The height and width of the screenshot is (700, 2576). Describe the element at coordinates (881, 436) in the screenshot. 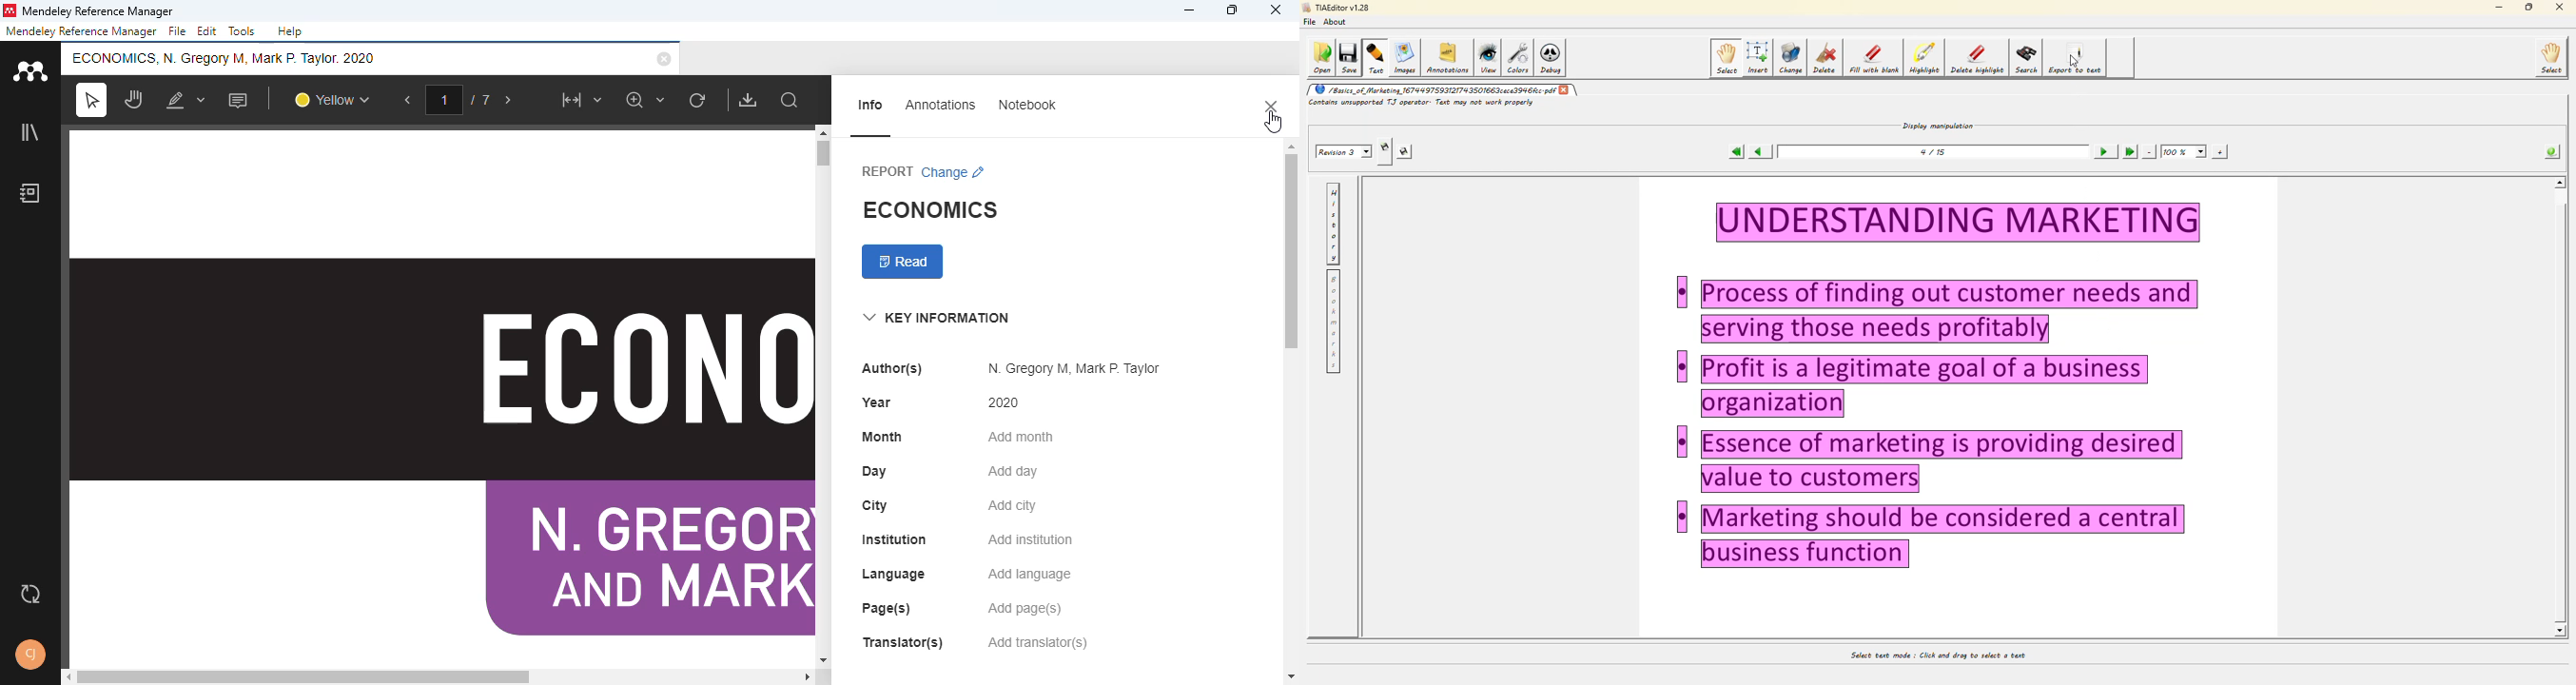

I see `month` at that location.